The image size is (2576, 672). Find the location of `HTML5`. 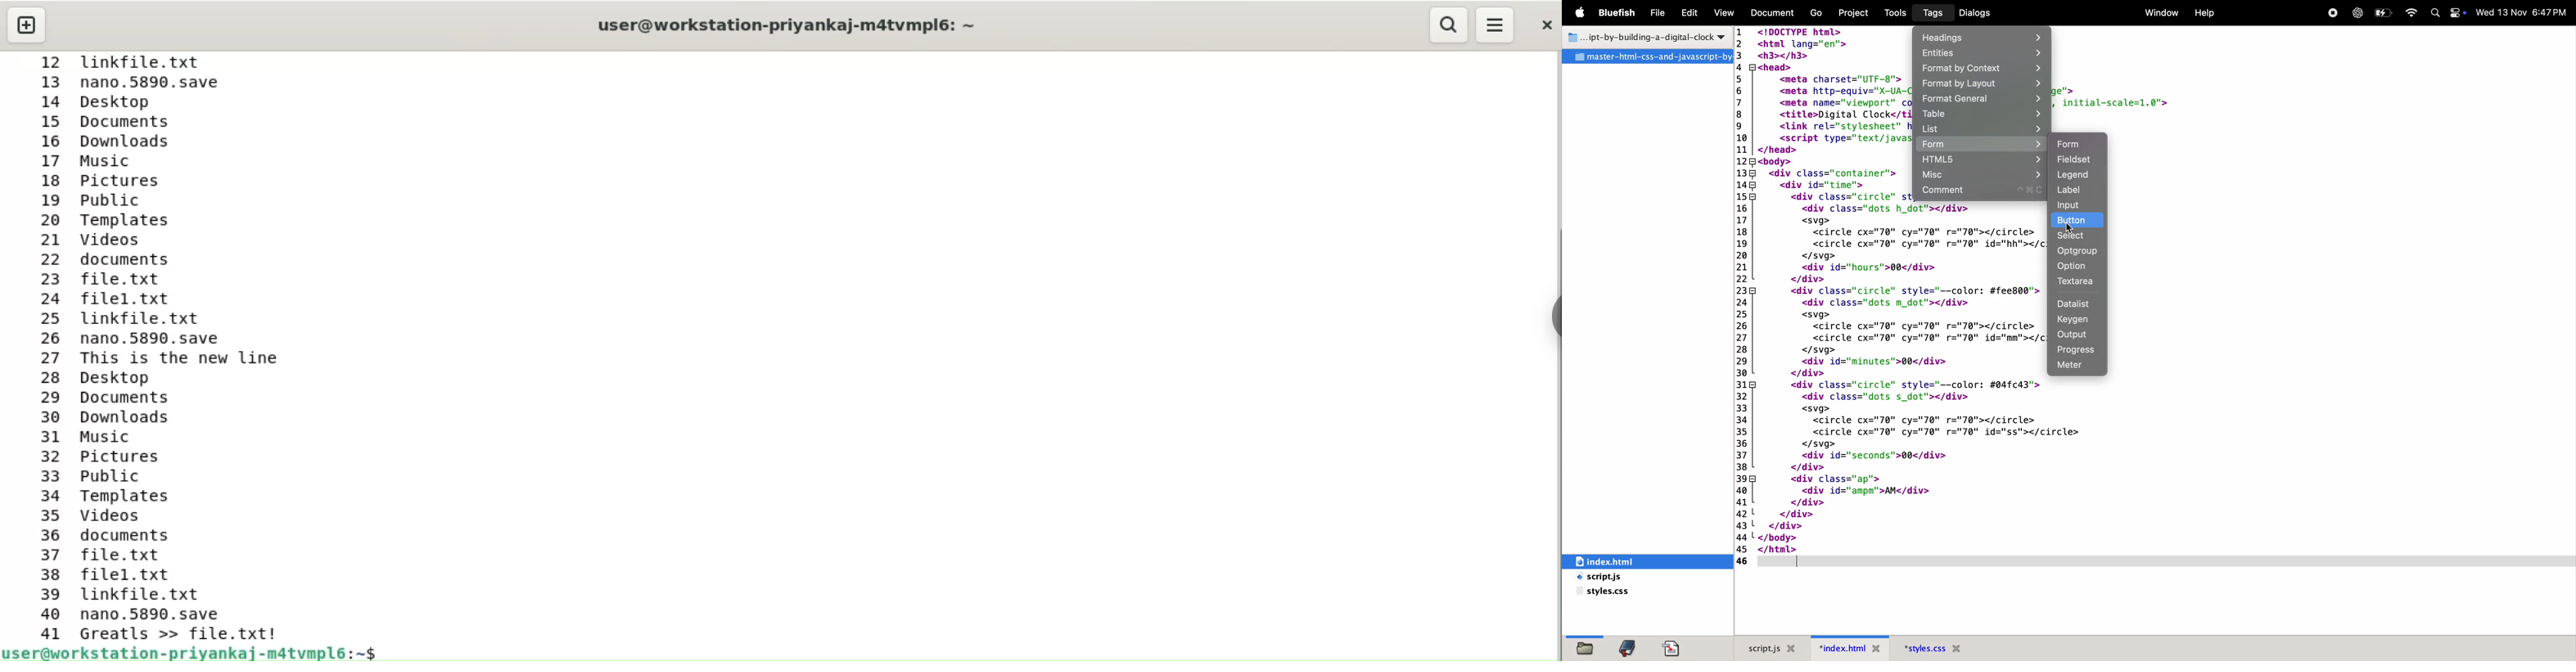

HTML5 is located at coordinates (1982, 160).